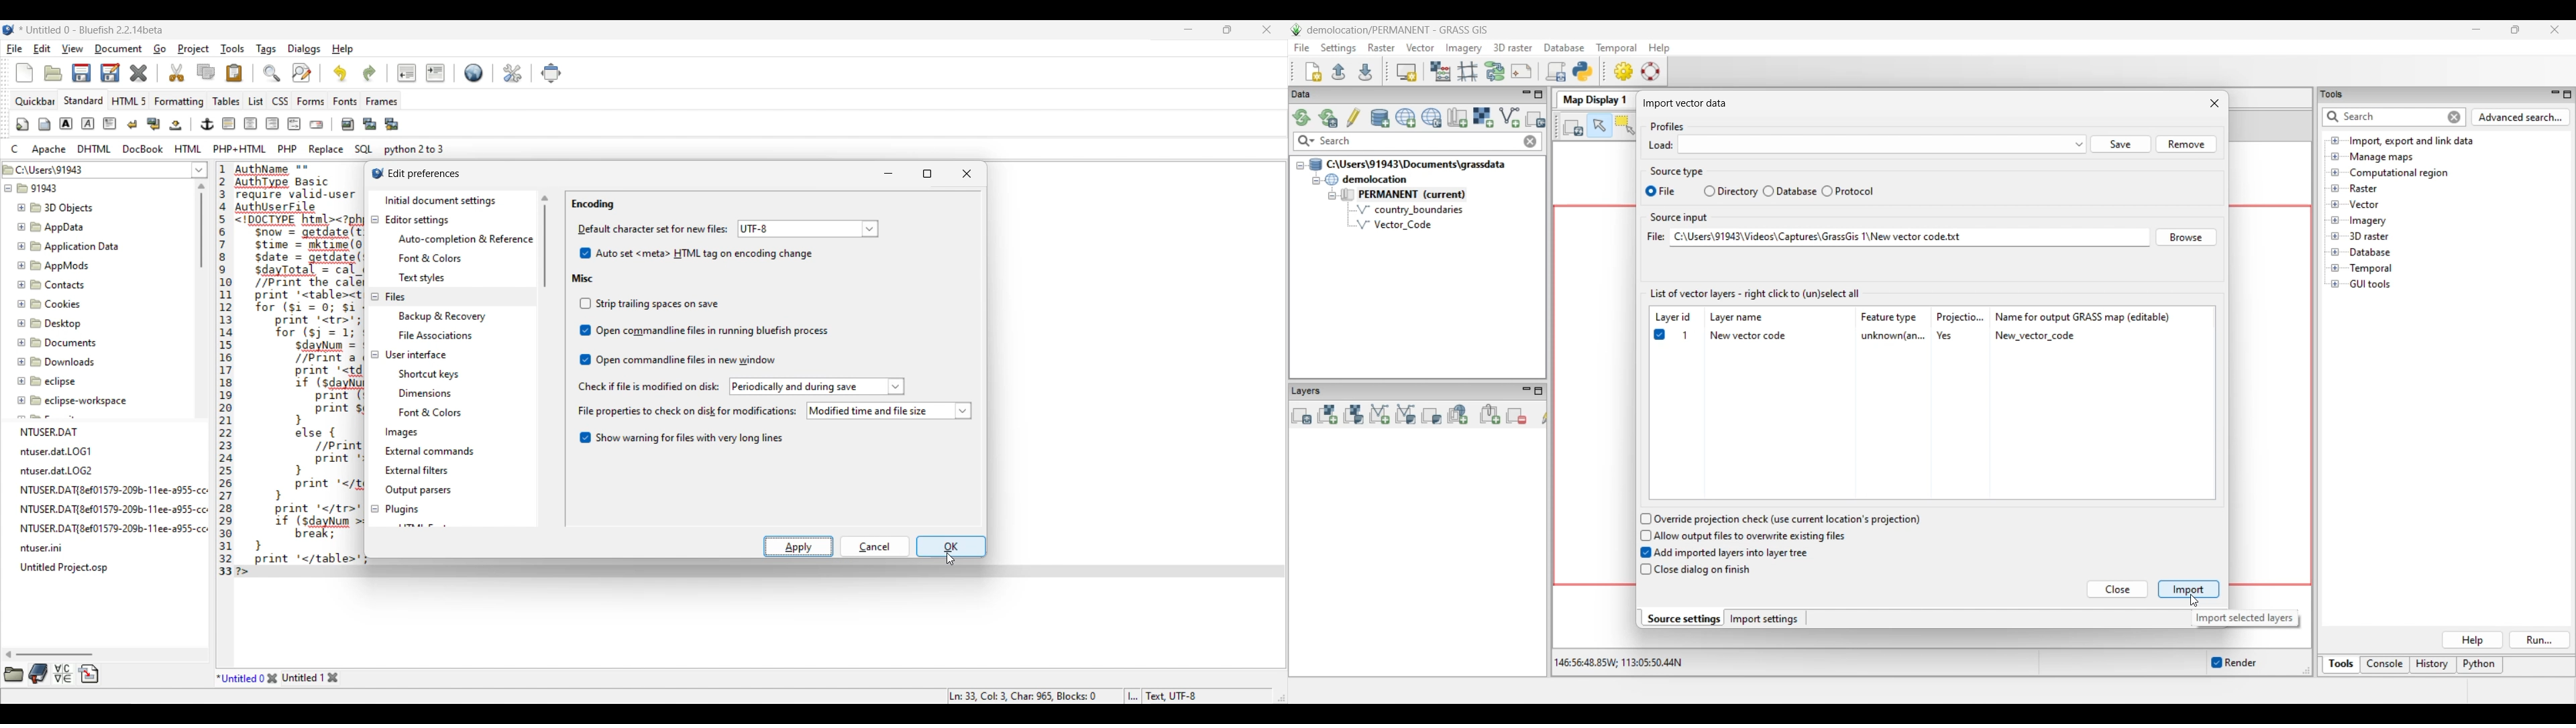  Describe the element at coordinates (280, 101) in the screenshot. I see `CSS` at that location.